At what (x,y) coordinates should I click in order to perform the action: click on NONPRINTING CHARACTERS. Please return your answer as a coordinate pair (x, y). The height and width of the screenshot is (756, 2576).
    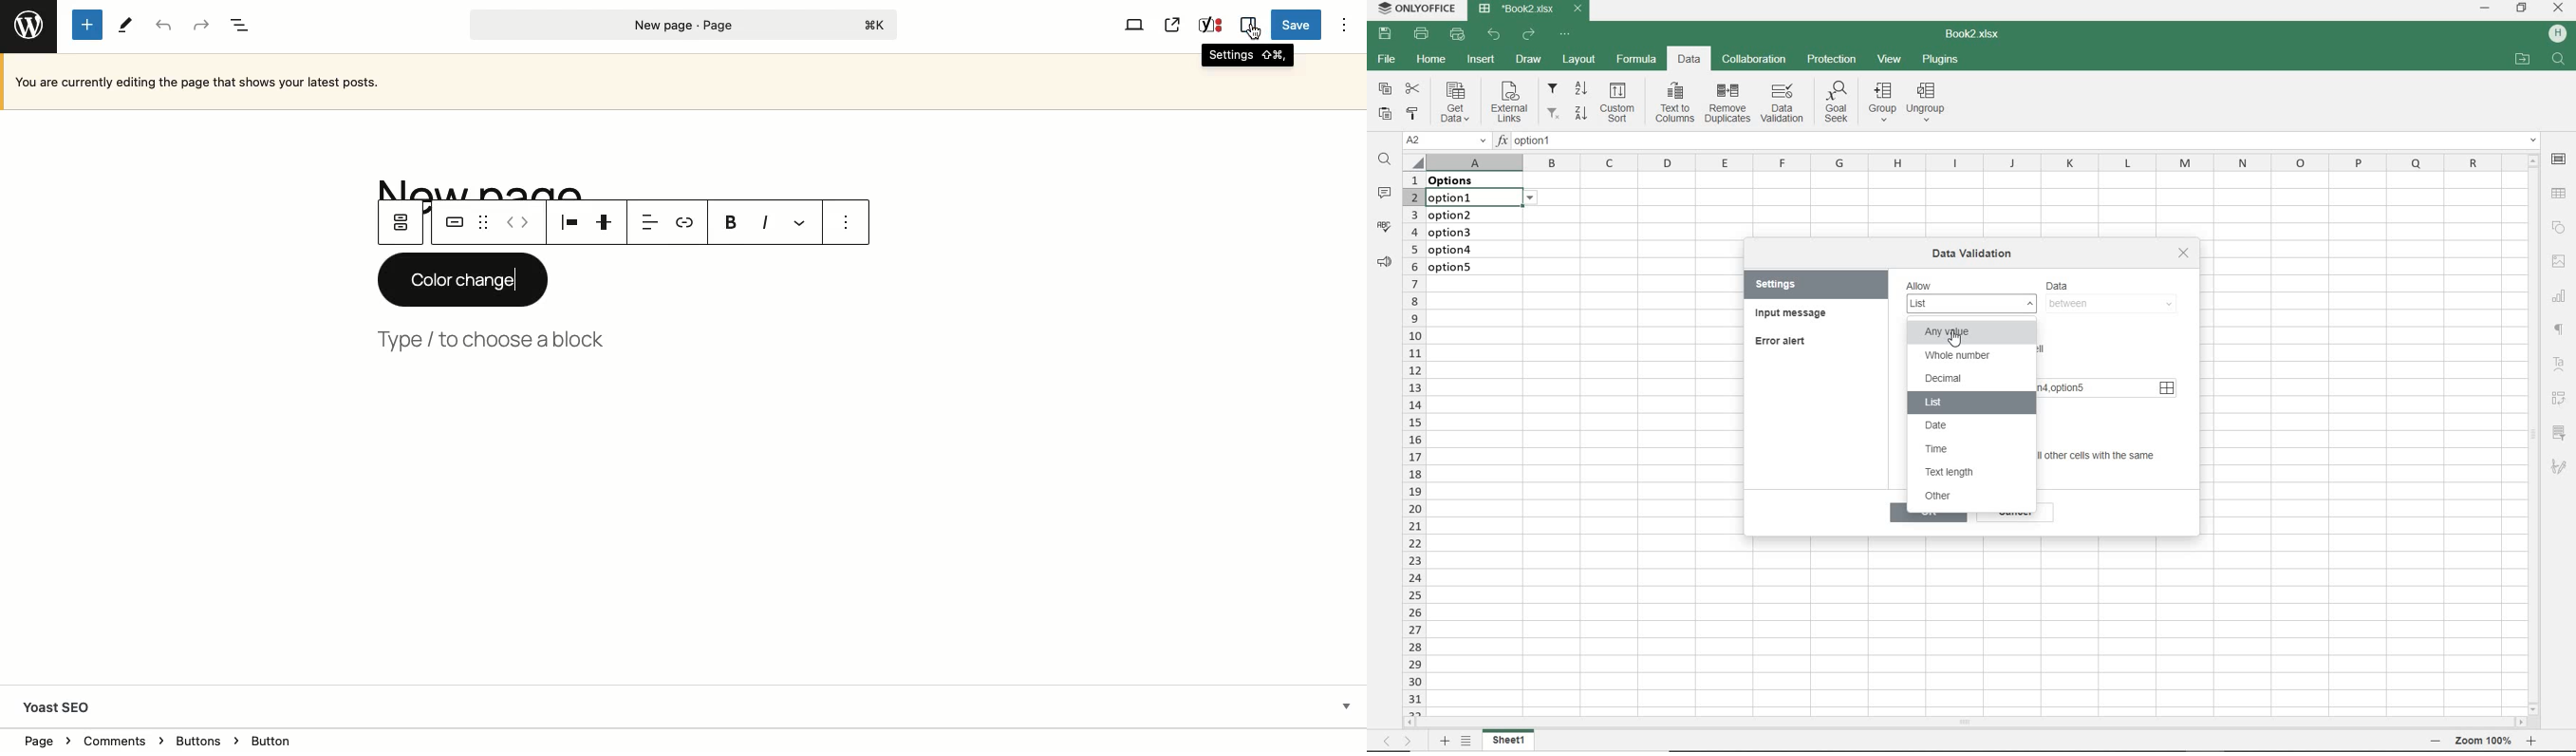
    Looking at the image, I should click on (2561, 331).